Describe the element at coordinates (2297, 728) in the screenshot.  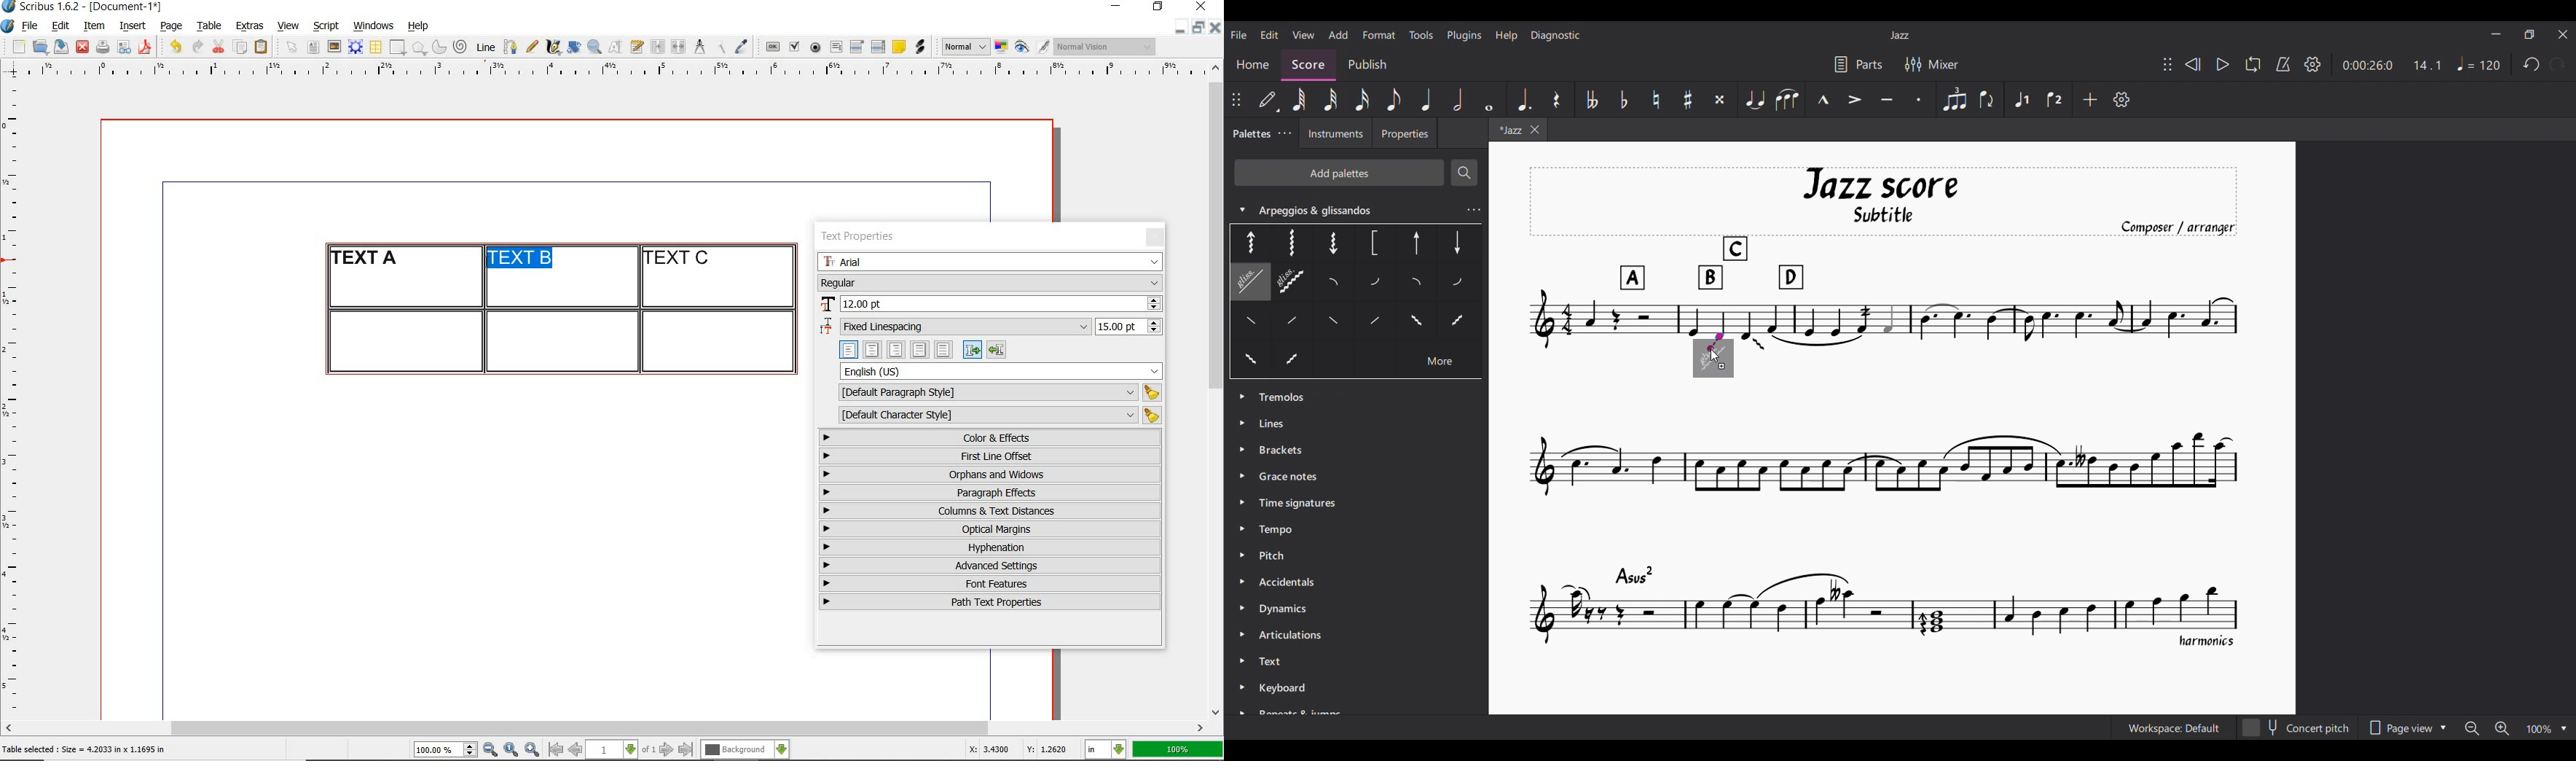
I see `Concert pitch toggle` at that location.